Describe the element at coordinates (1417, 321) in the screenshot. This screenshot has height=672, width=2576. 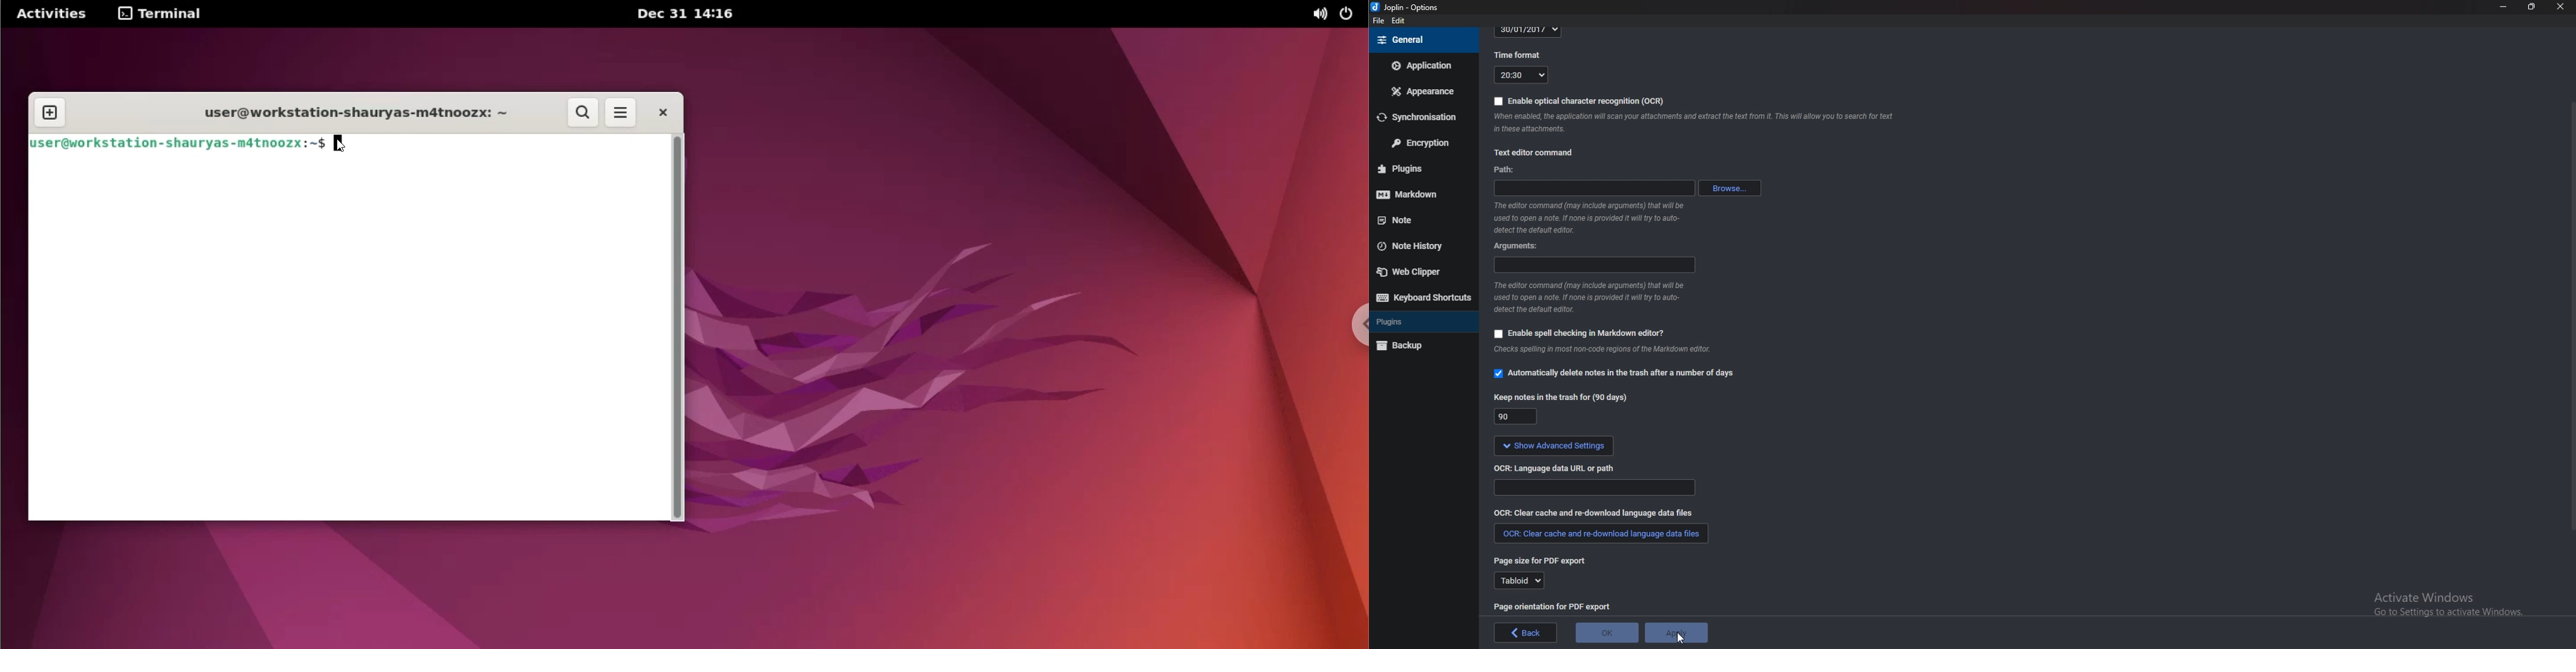
I see `Plugins` at that location.